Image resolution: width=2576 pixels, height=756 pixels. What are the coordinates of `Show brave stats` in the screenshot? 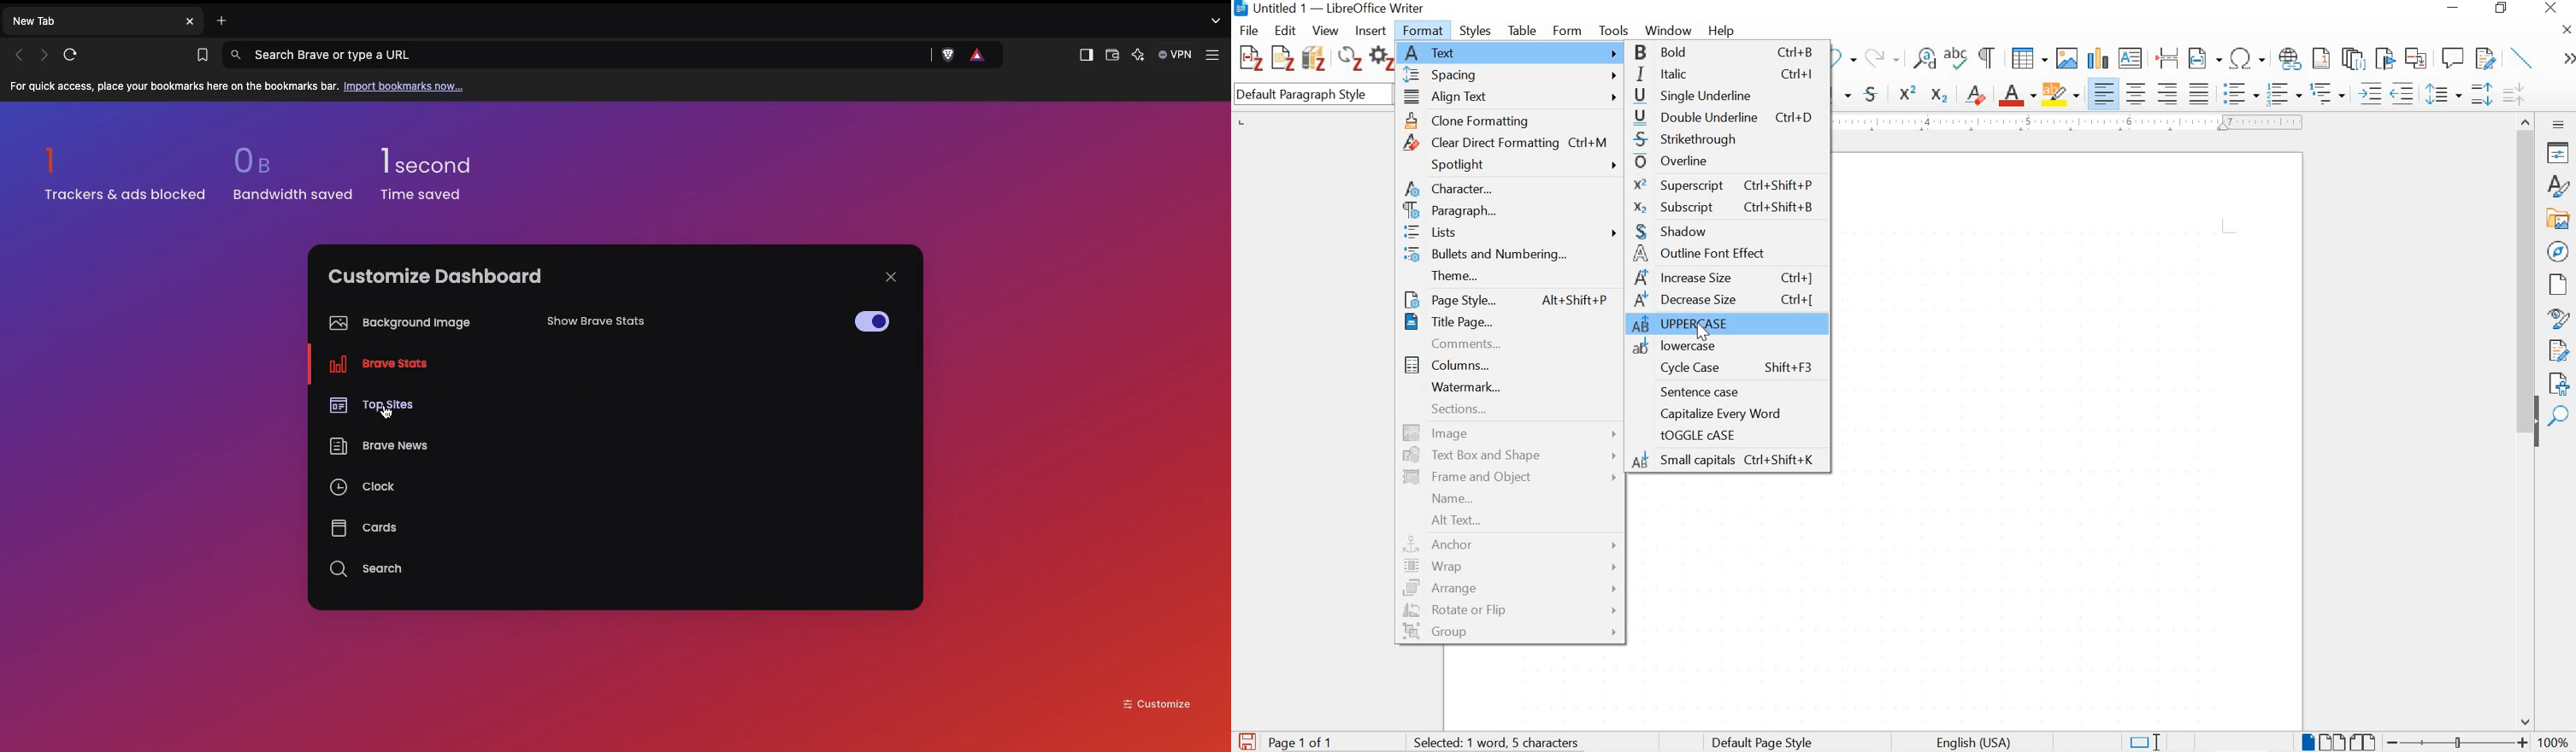 It's located at (621, 326).